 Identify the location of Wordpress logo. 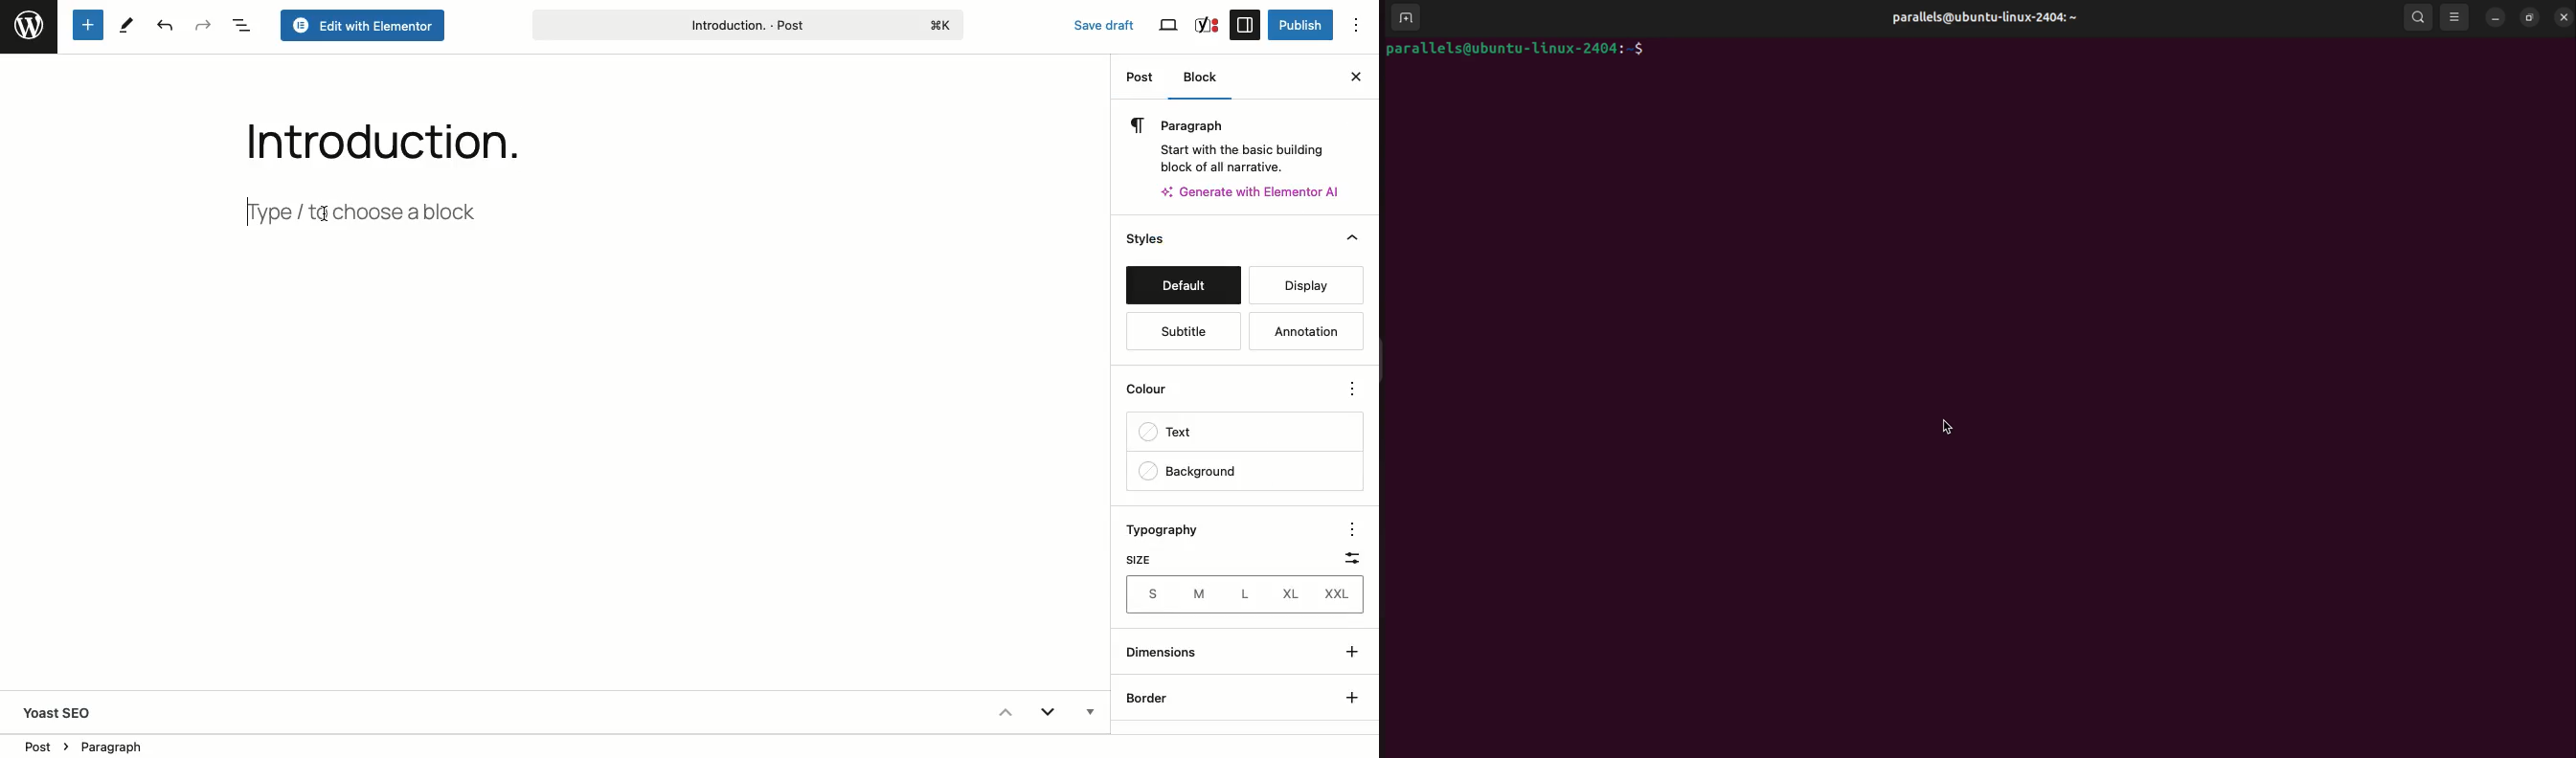
(29, 26).